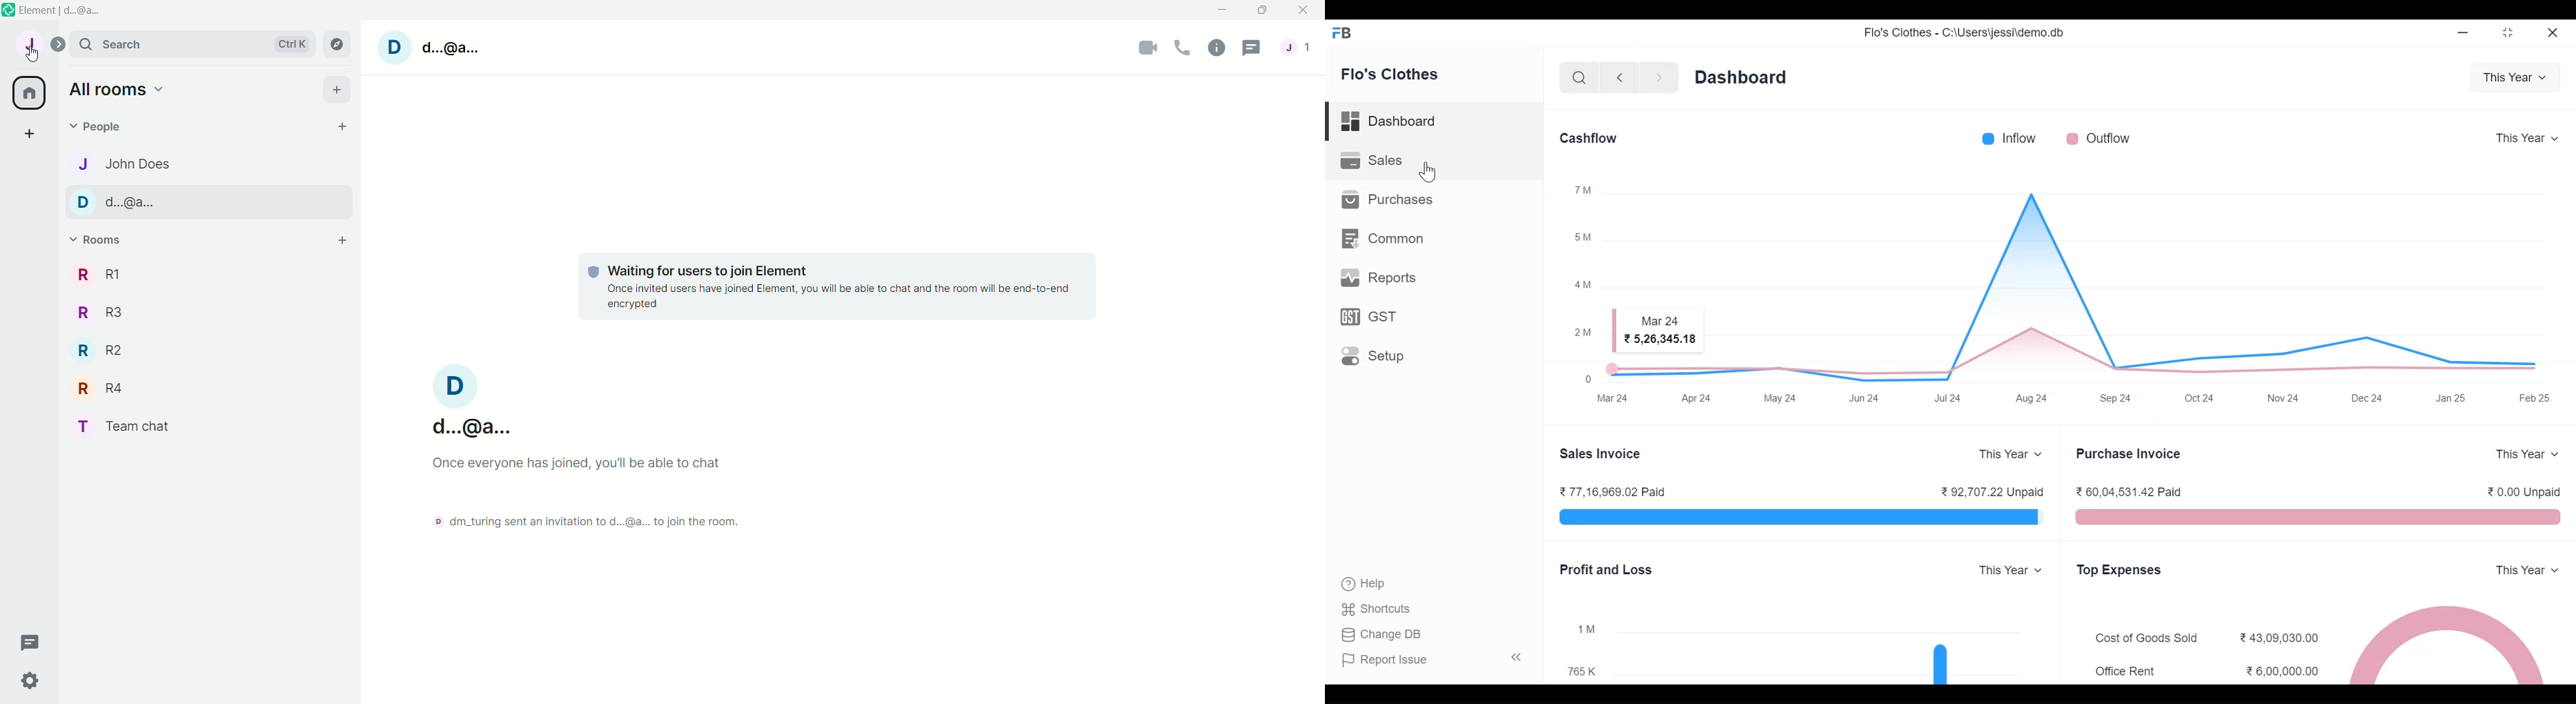  Describe the element at coordinates (1380, 275) in the screenshot. I see `Reports` at that location.